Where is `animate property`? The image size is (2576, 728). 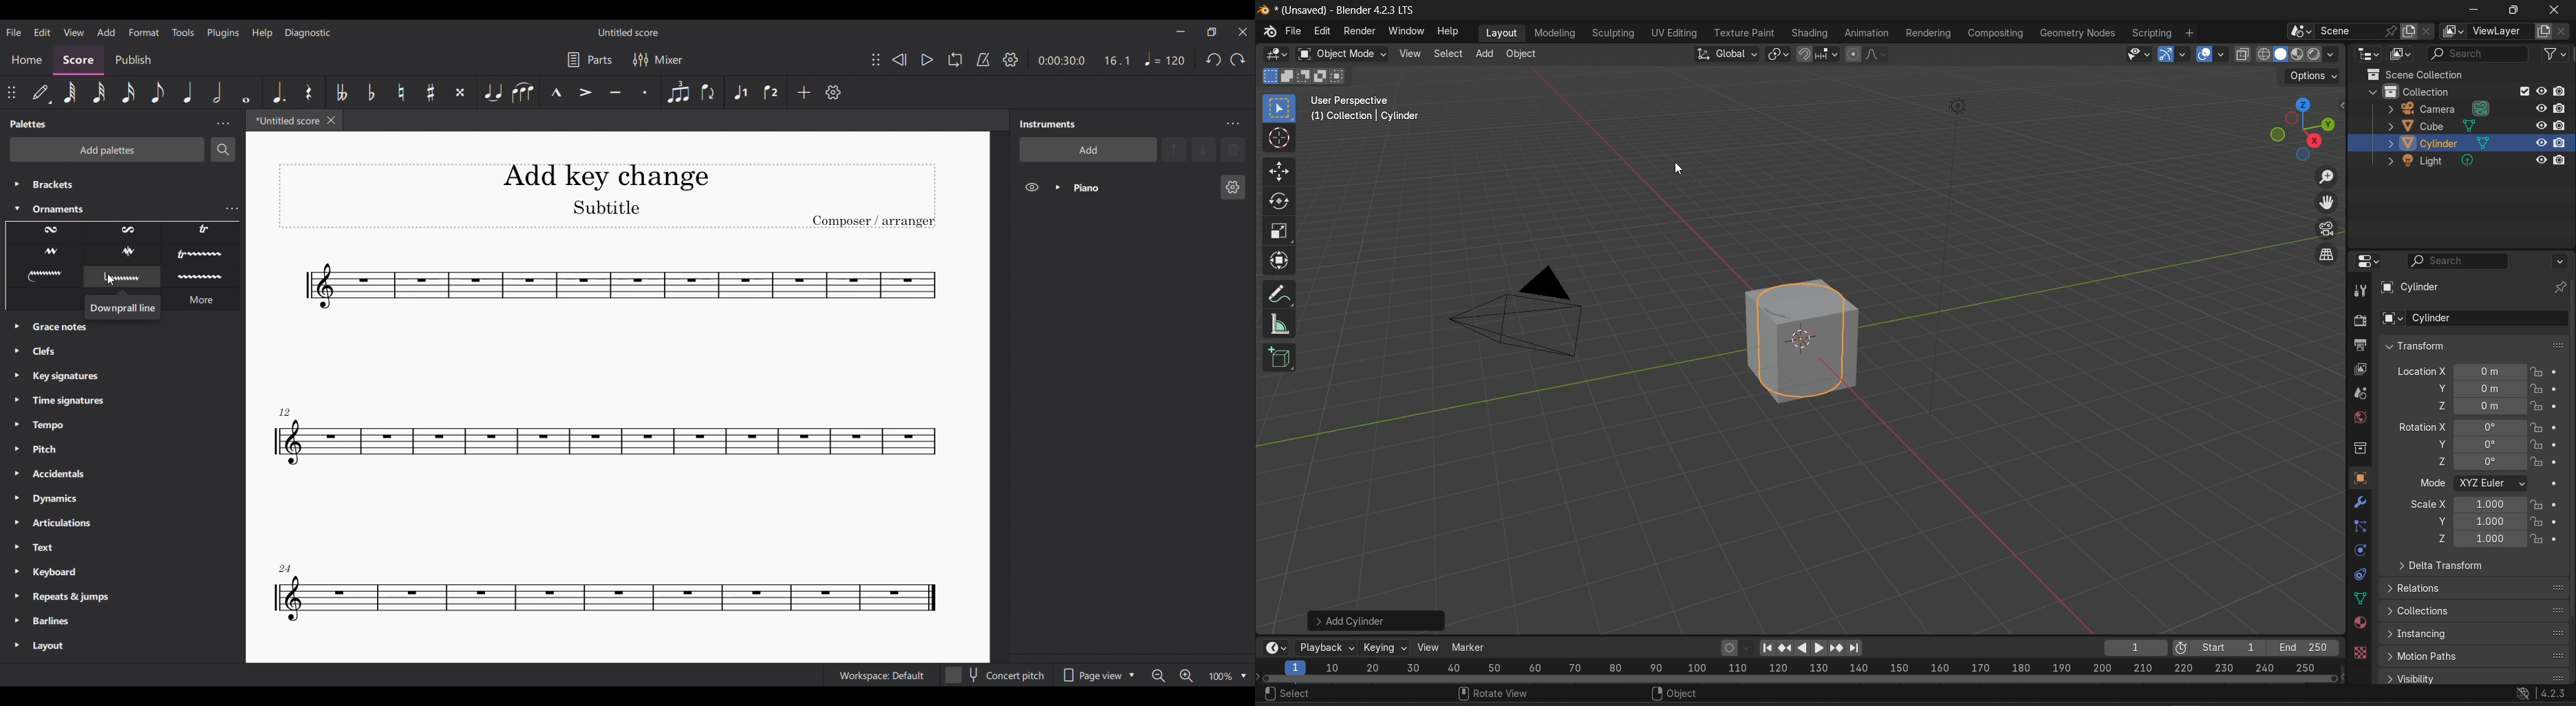
animate property is located at coordinates (2556, 405).